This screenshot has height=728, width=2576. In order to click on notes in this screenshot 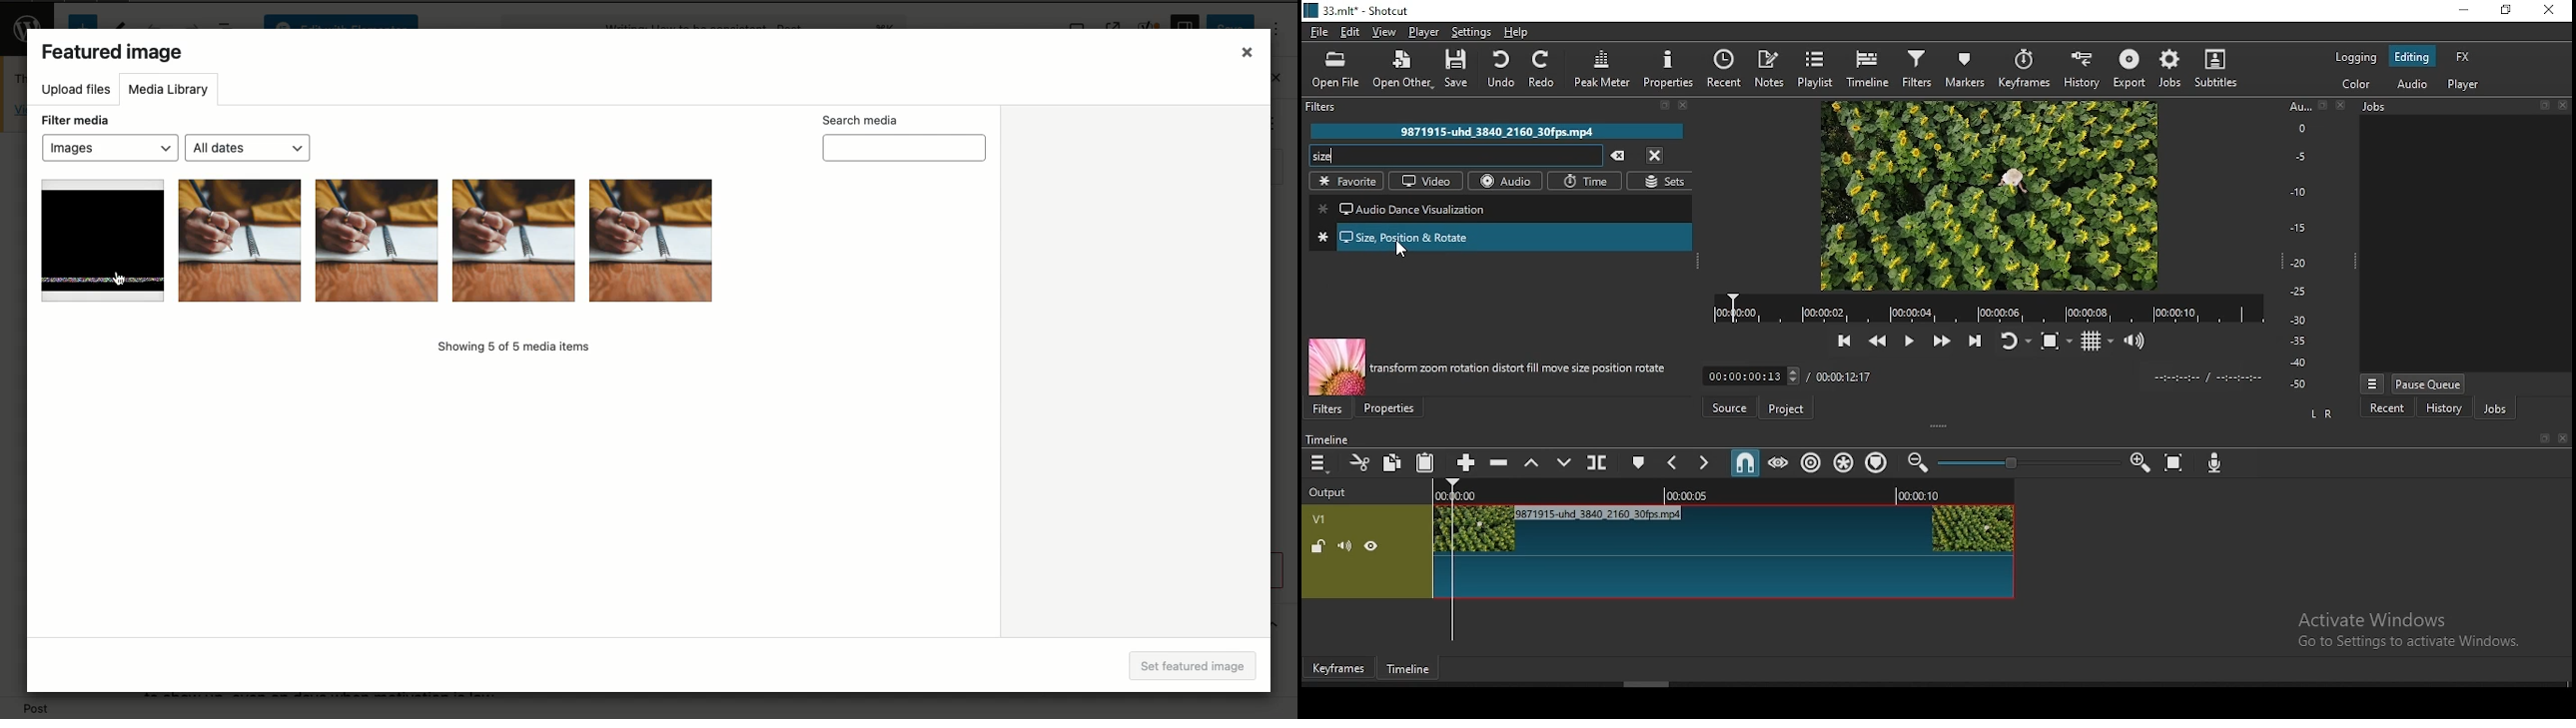, I will do `click(1773, 65)`.